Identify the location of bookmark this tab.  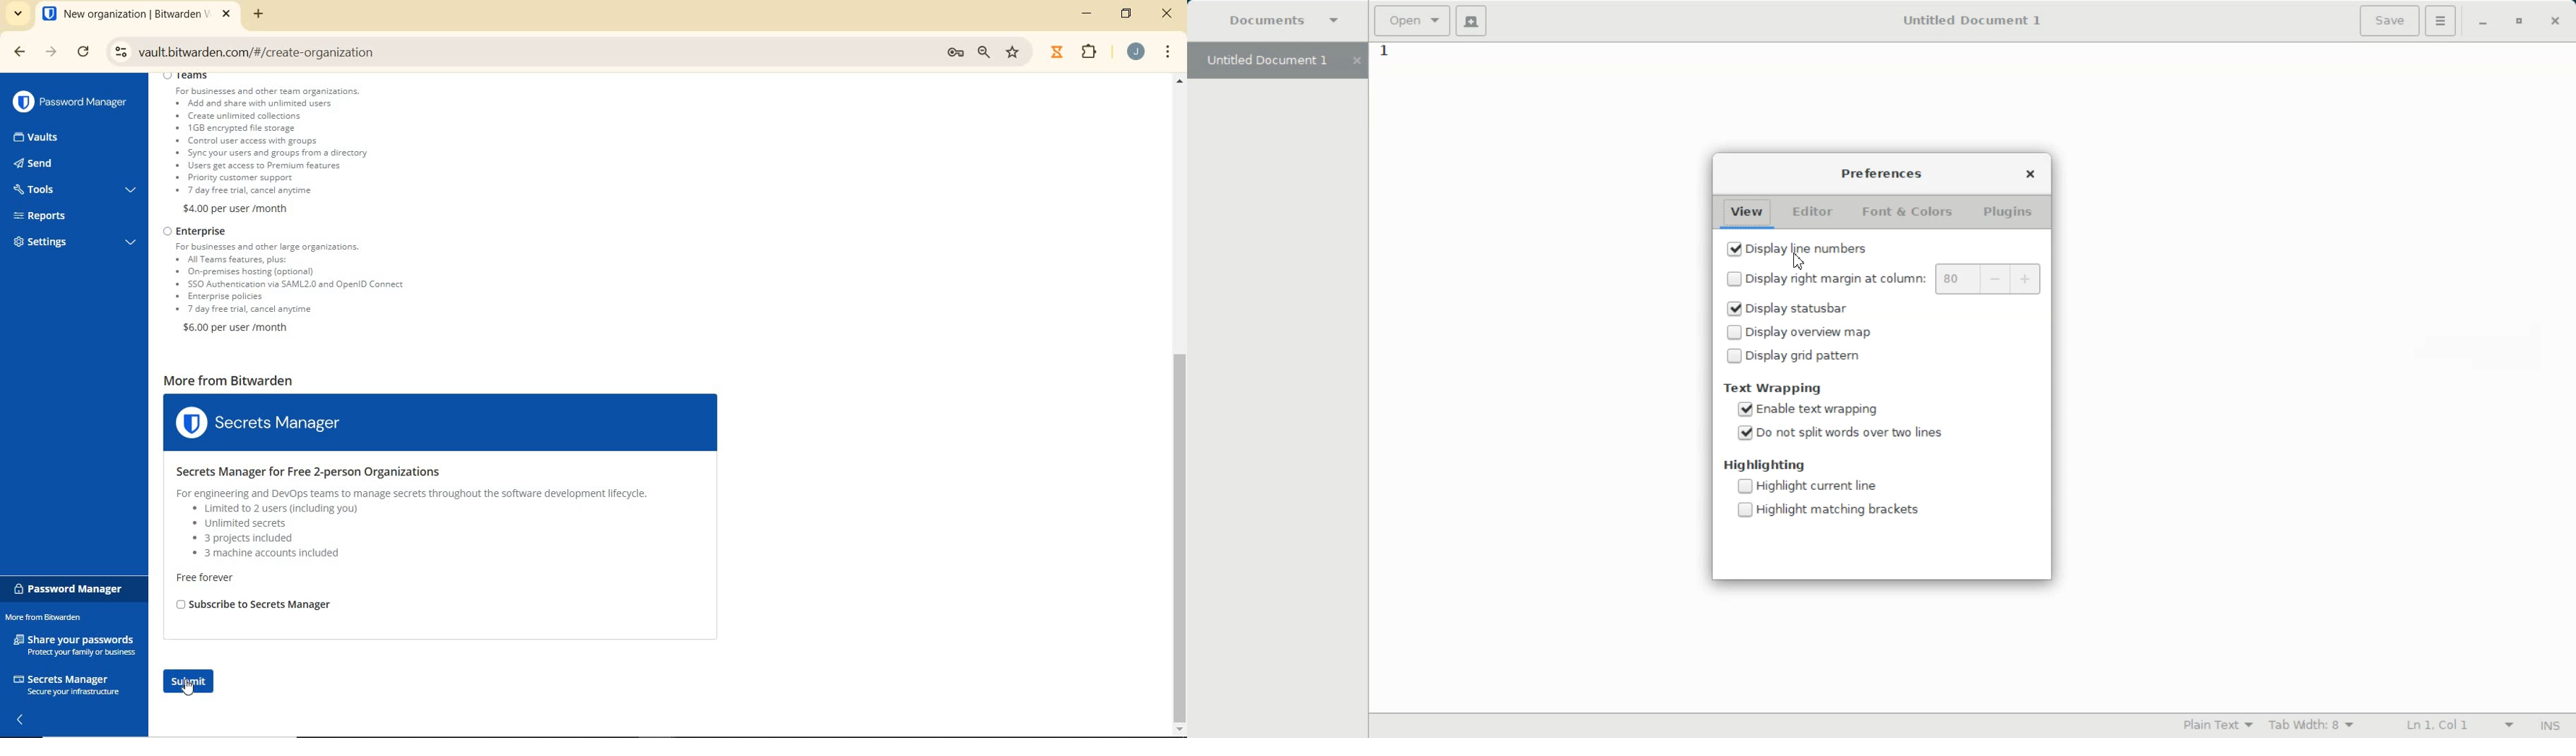
(1015, 51).